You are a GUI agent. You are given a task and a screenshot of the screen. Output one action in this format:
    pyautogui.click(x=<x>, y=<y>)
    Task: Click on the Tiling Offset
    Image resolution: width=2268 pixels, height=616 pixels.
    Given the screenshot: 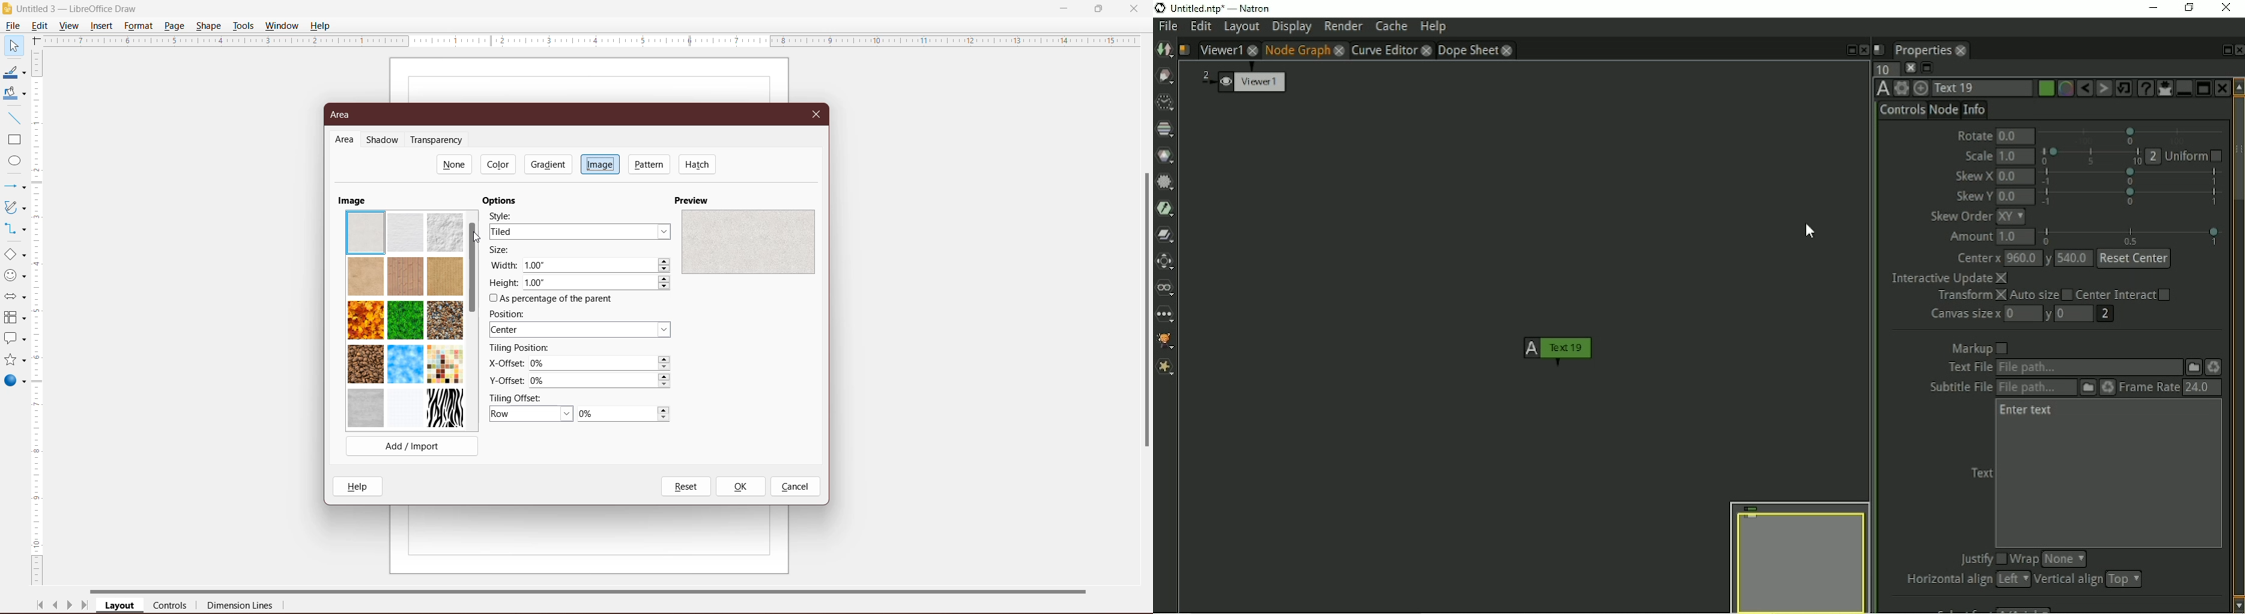 What is the action you would take?
    pyautogui.click(x=521, y=397)
    